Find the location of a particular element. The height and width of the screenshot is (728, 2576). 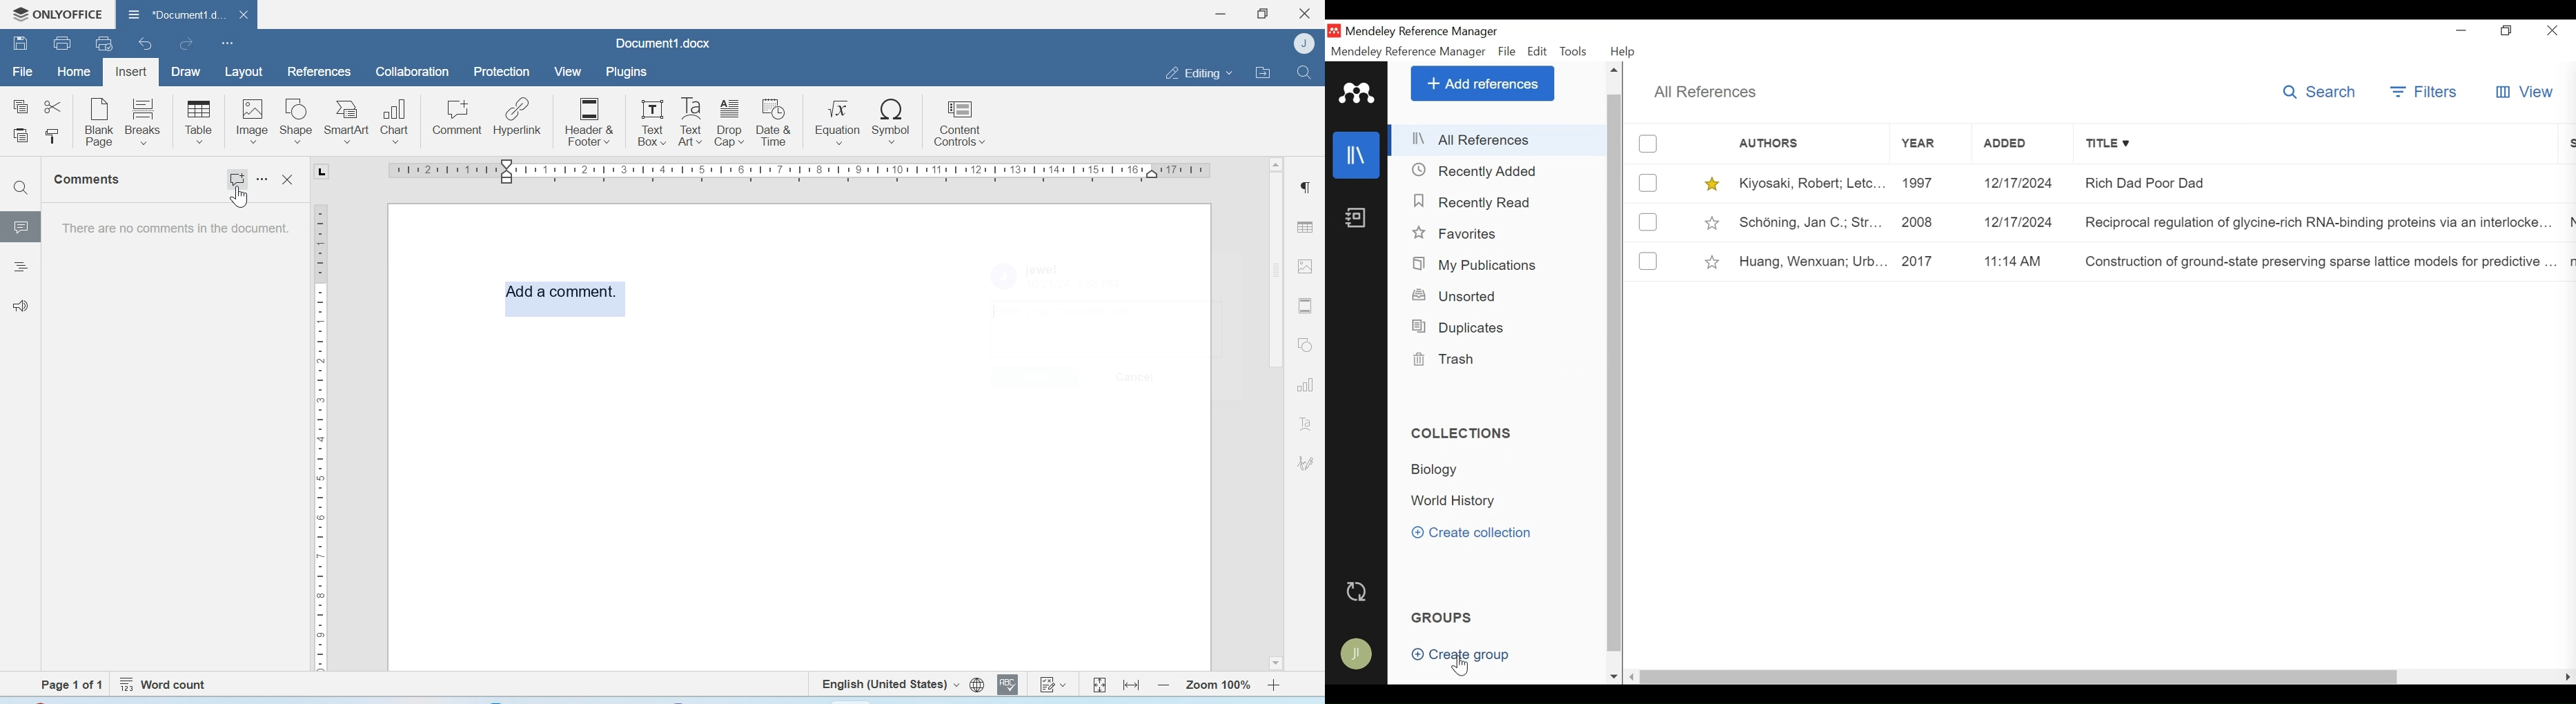

Set text language is located at coordinates (888, 683).